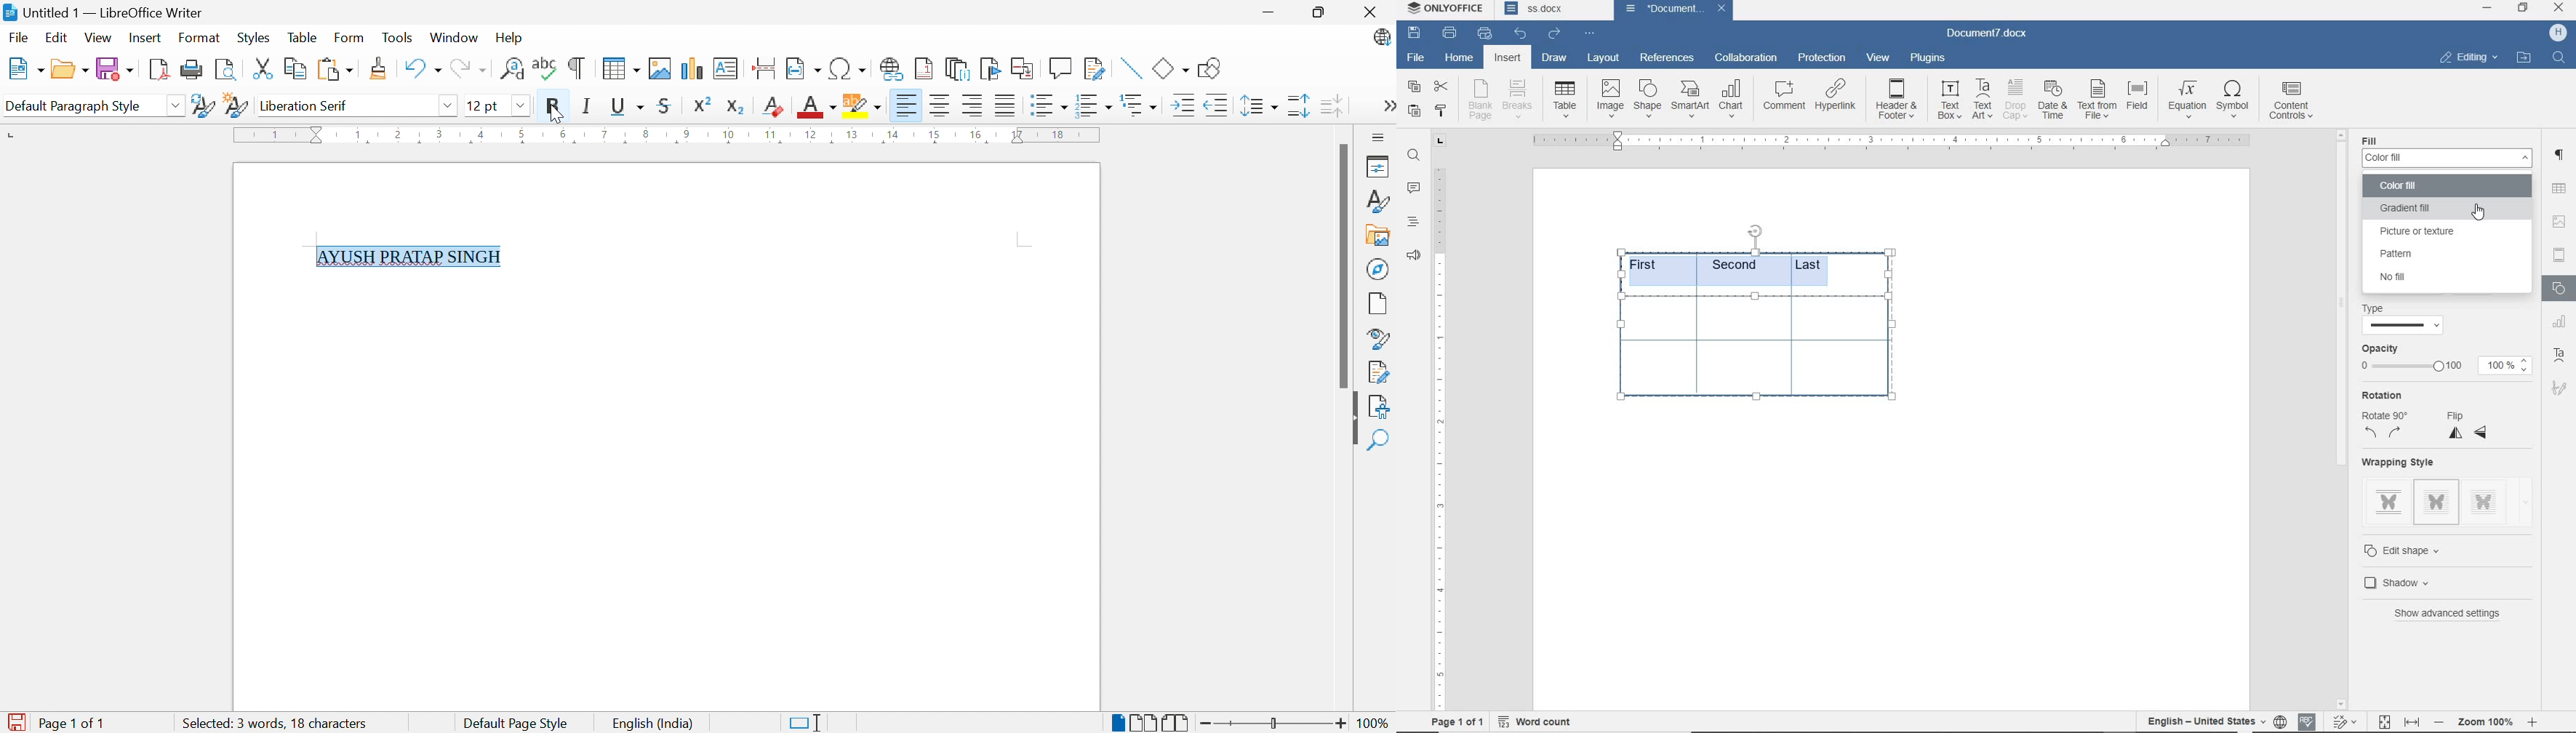  I want to click on scroll down, so click(2341, 703).